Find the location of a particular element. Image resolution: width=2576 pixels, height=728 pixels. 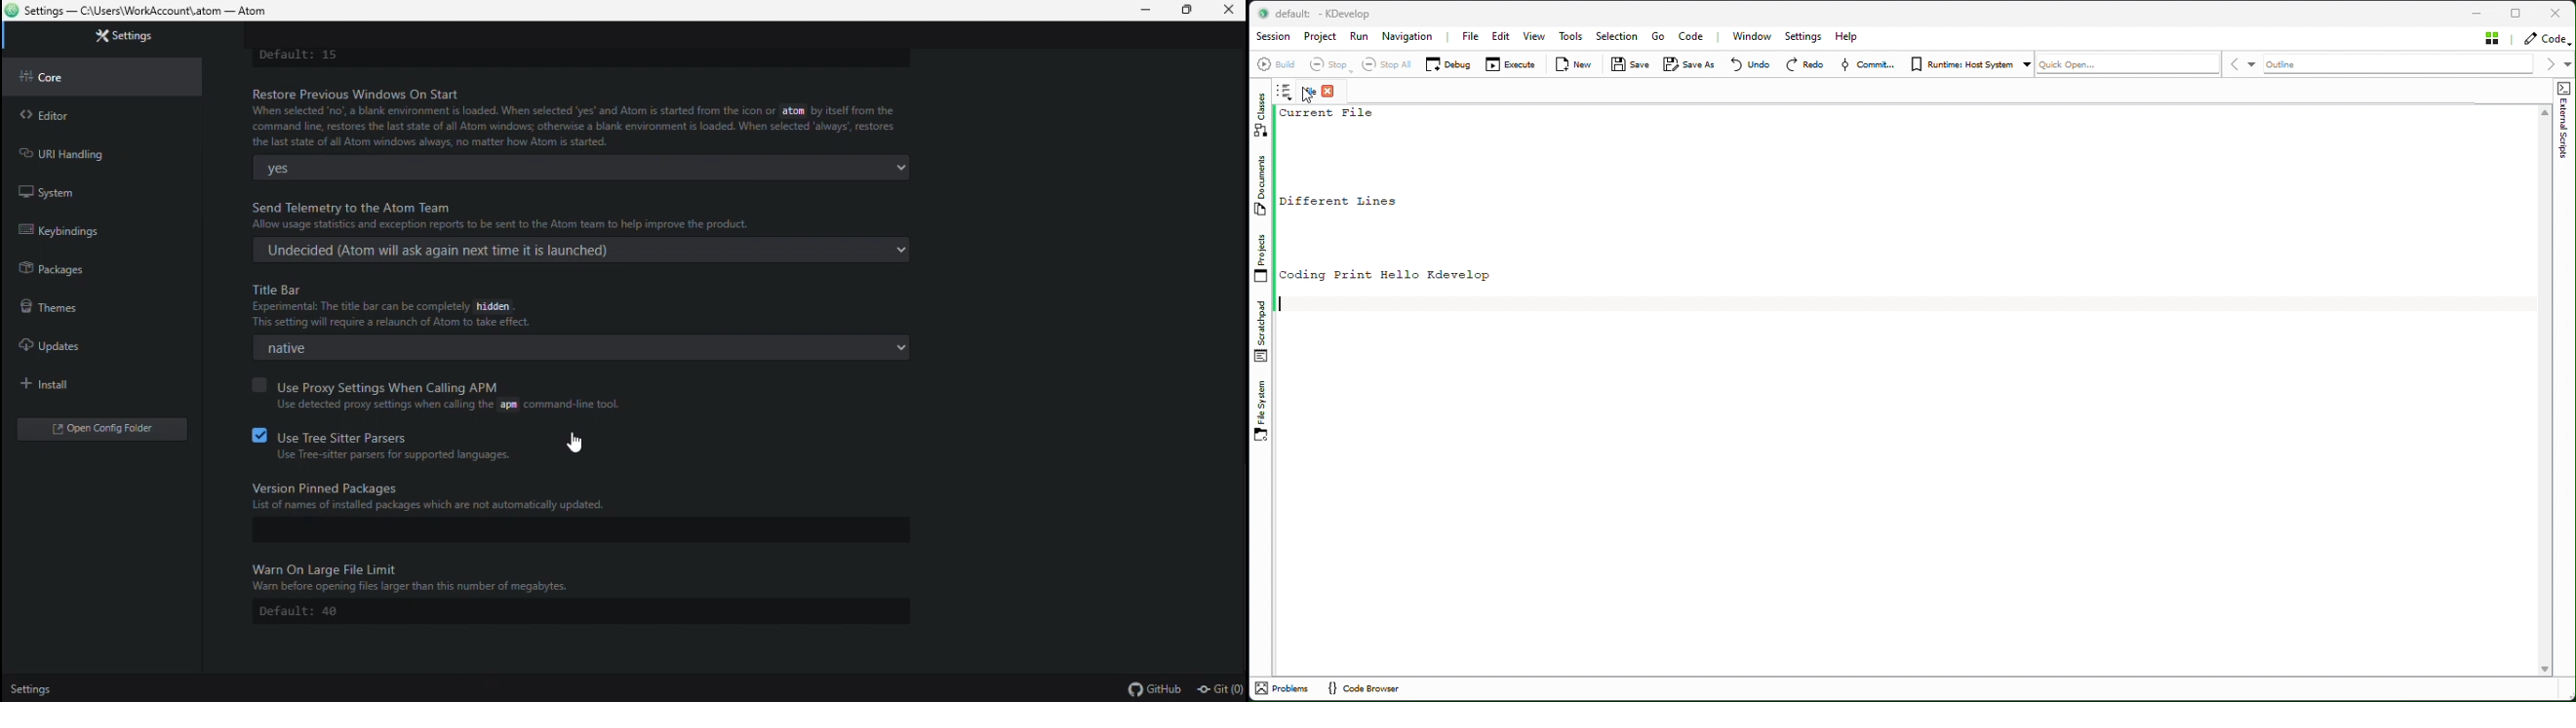

use proxy settings is located at coordinates (457, 396).